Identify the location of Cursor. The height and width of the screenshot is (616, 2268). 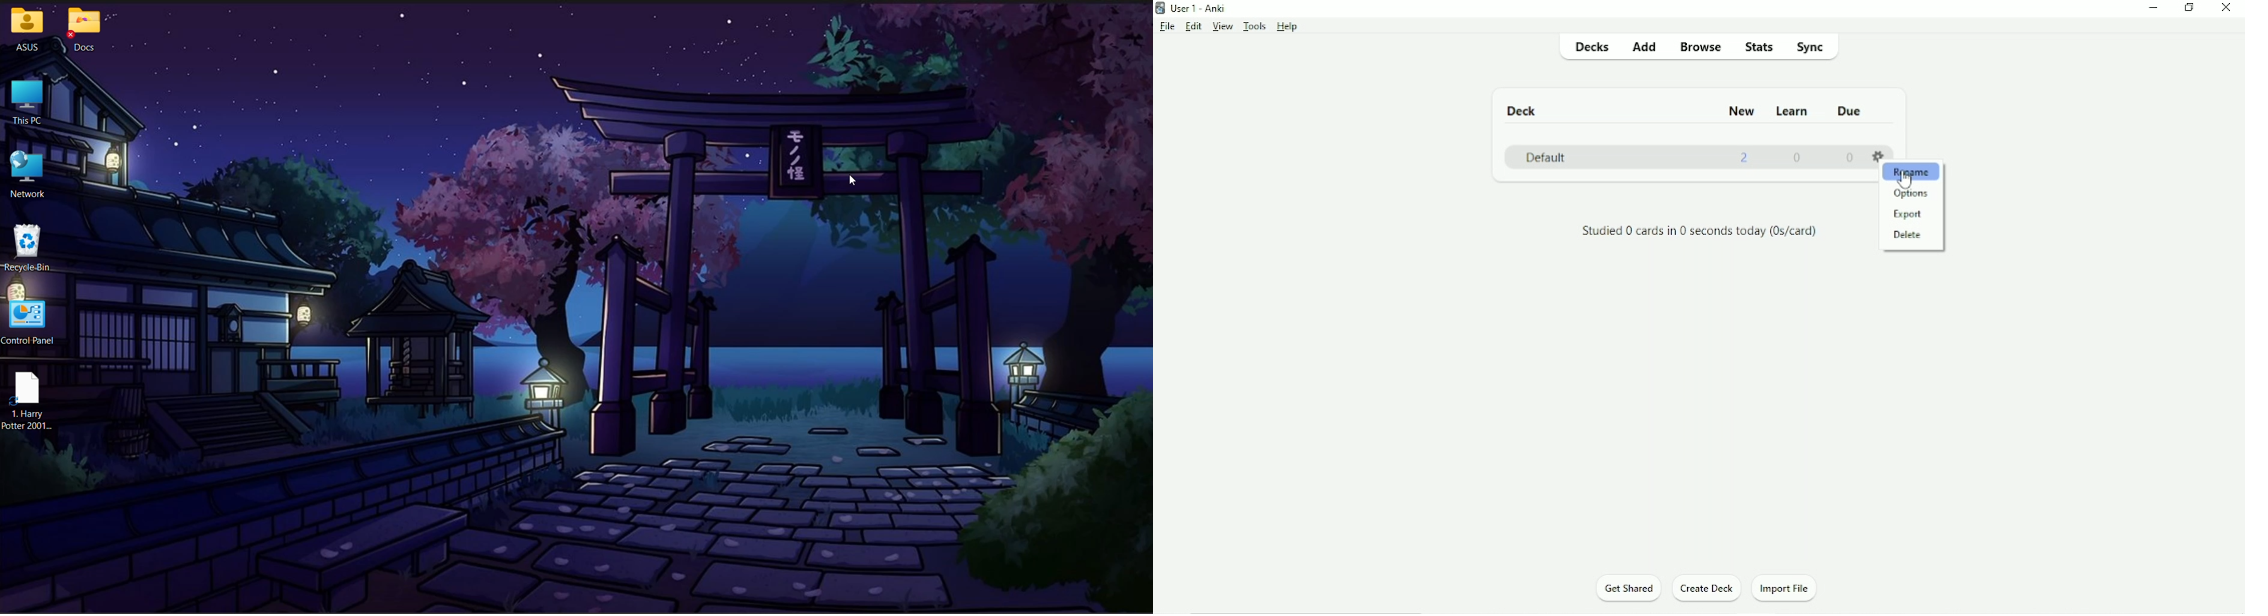
(1906, 182).